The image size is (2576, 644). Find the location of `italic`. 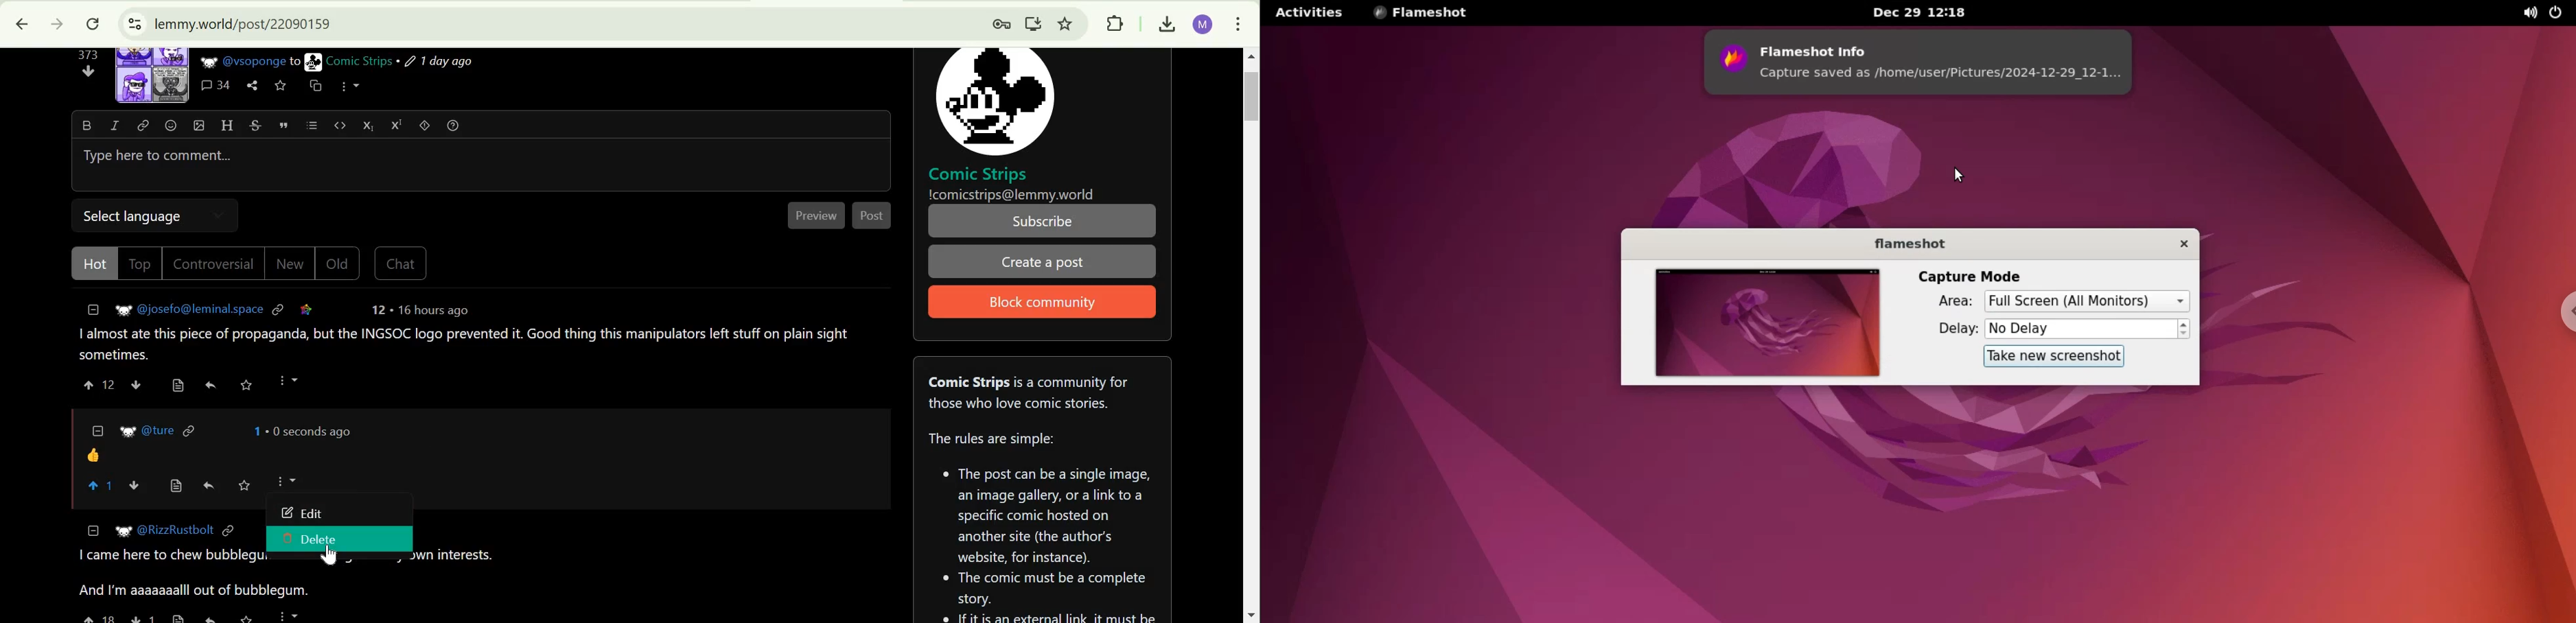

italic is located at coordinates (114, 125).